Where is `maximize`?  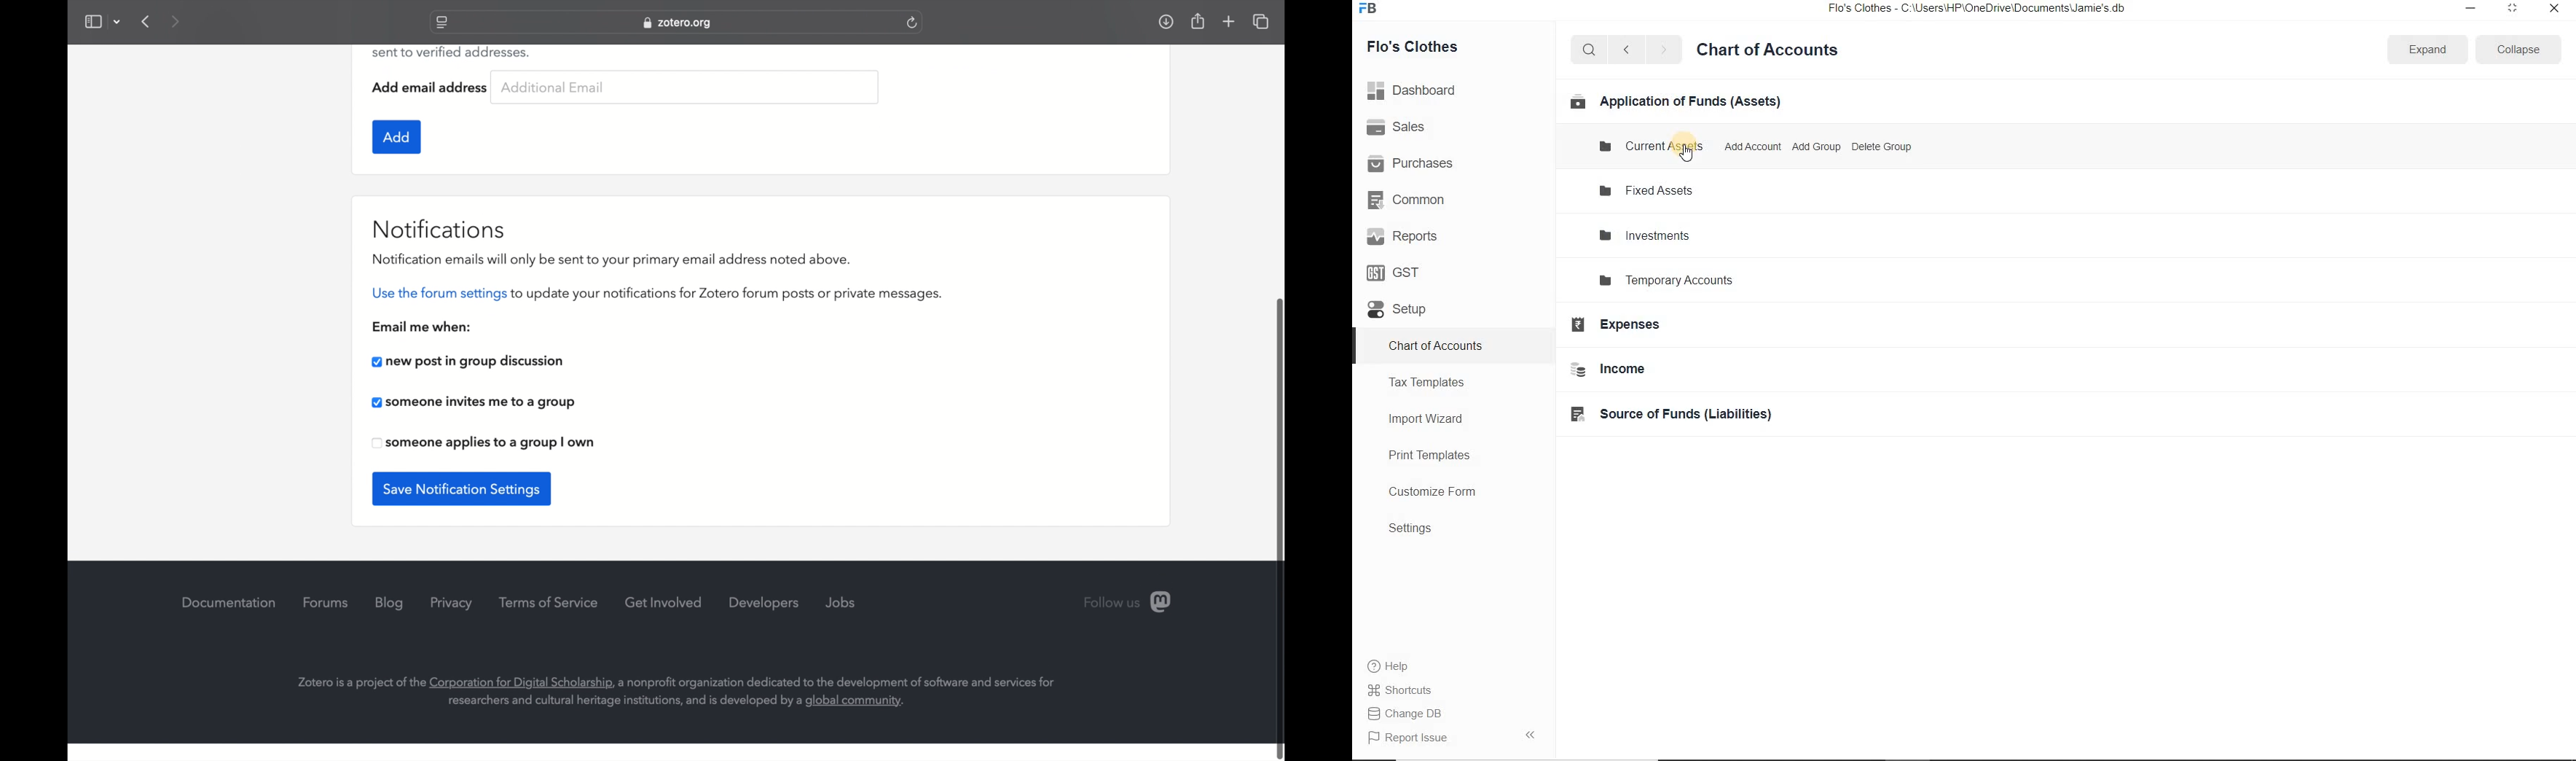 maximize is located at coordinates (2513, 7).